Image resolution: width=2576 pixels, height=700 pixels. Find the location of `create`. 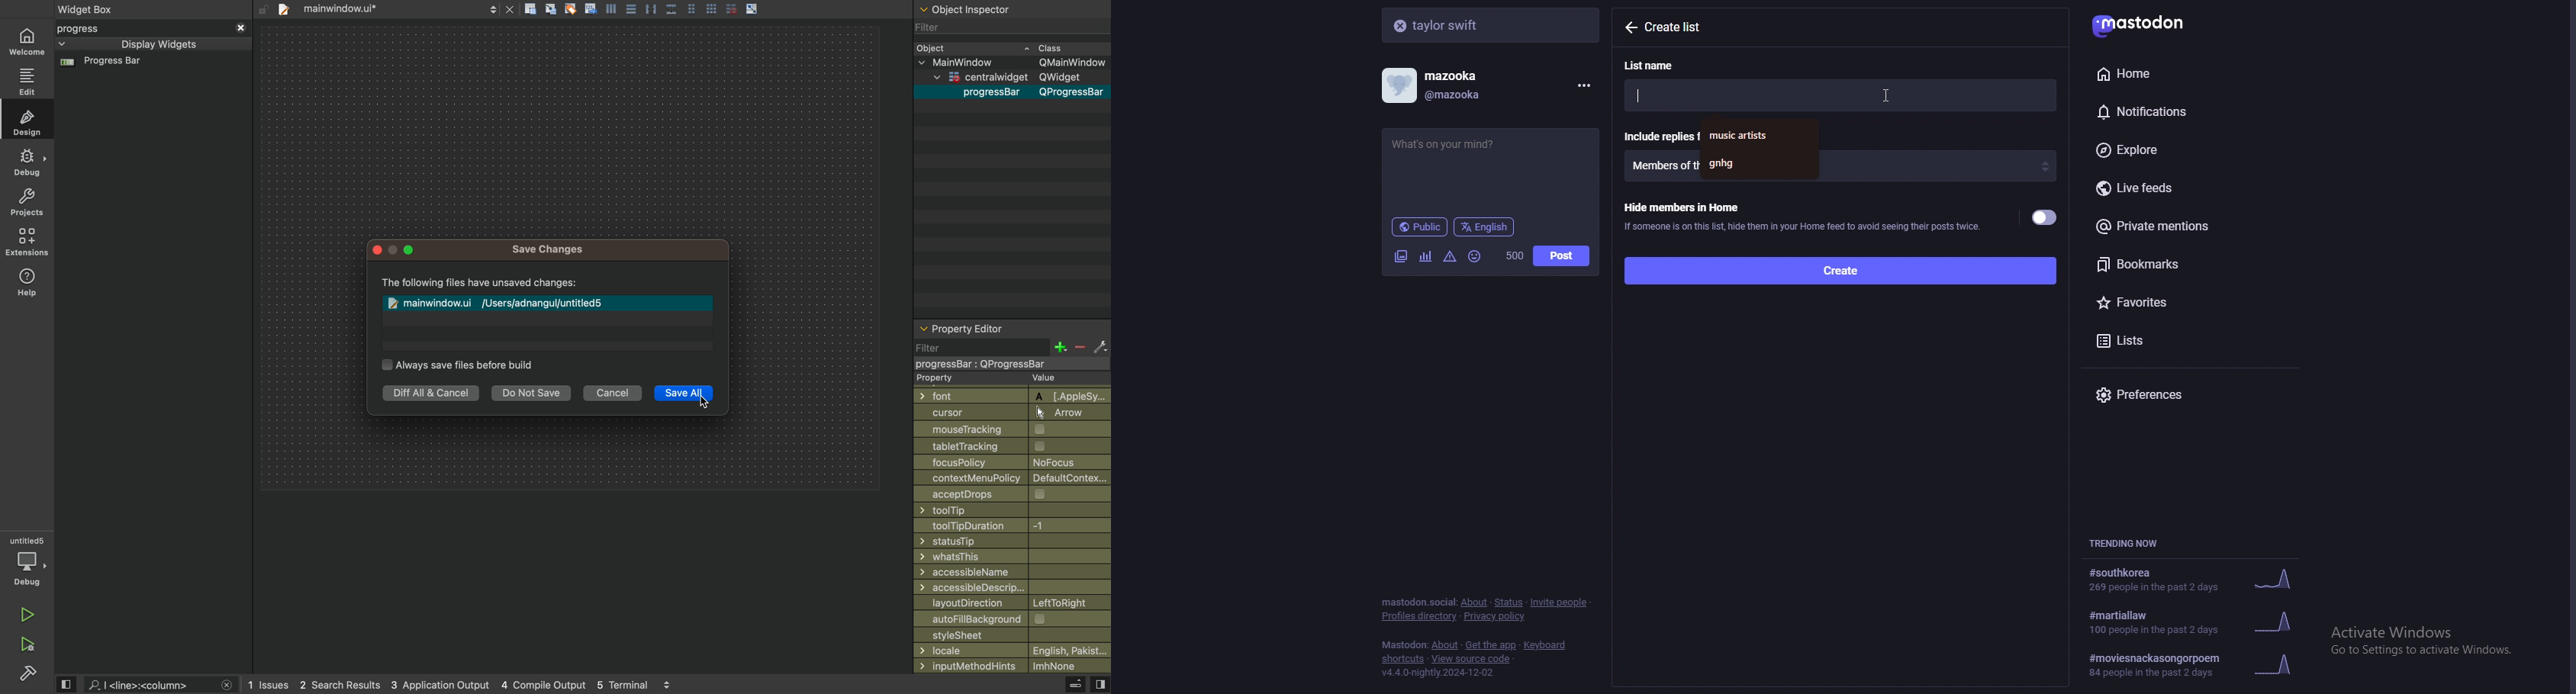

create is located at coordinates (1839, 269).